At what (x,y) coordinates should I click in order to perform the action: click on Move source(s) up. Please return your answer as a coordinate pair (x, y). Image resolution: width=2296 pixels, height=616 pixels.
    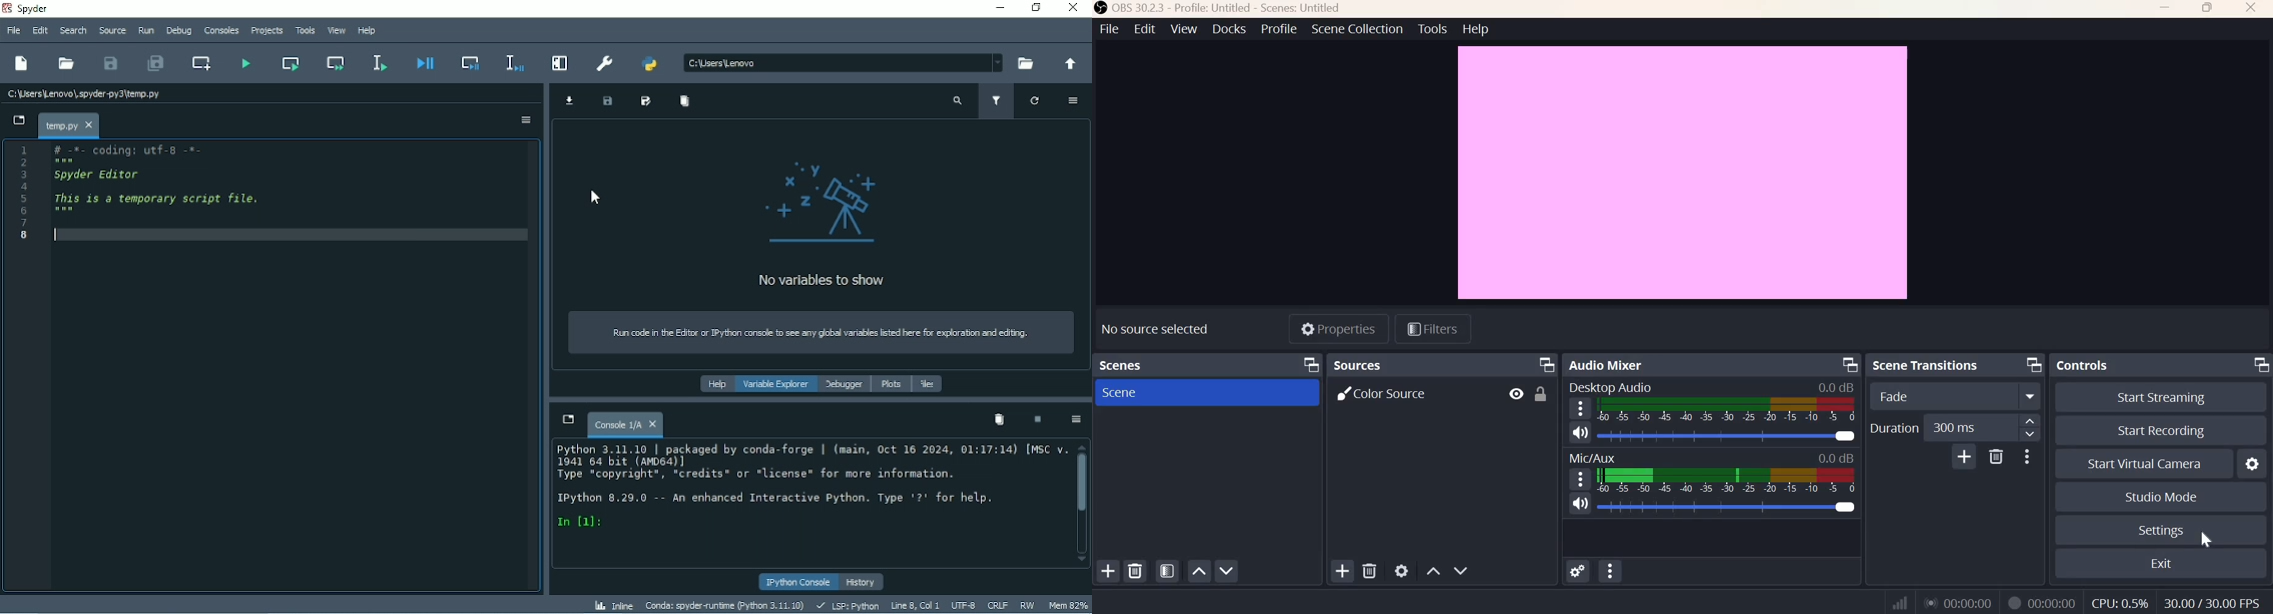
    Looking at the image, I should click on (1432, 570).